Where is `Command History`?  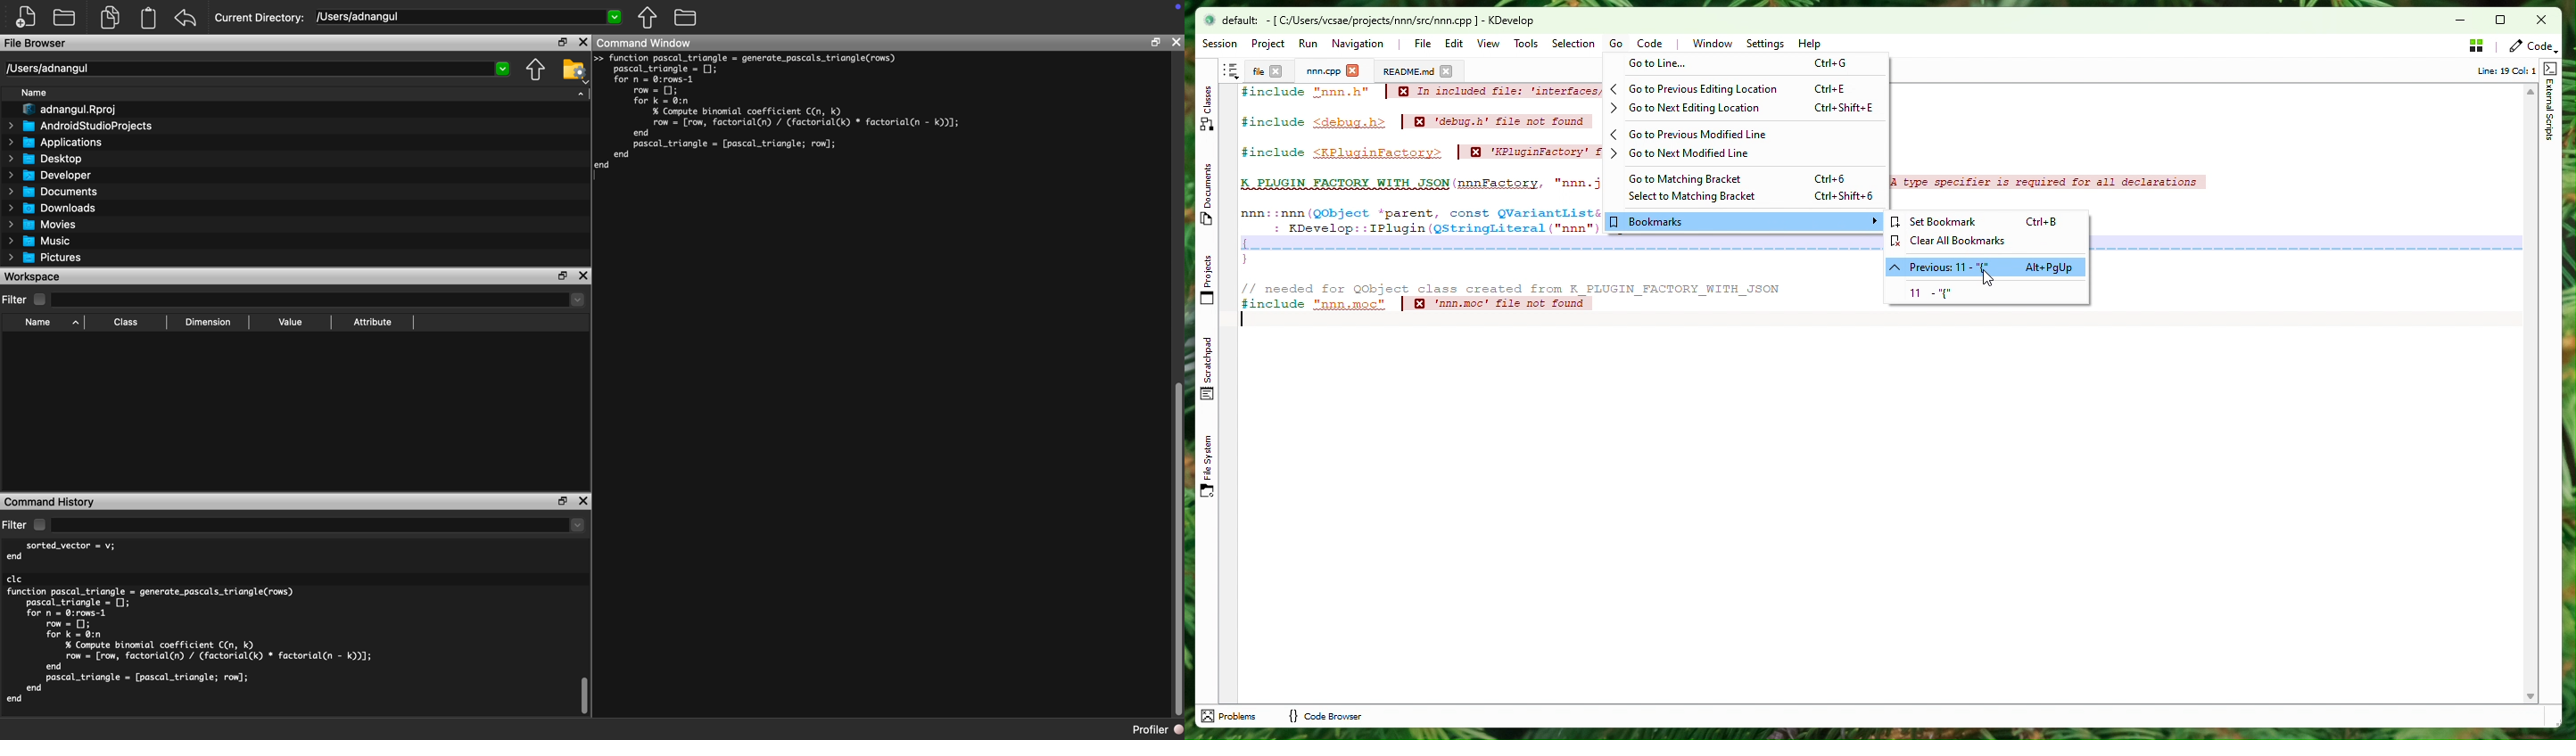
Command History is located at coordinates (51, 502).